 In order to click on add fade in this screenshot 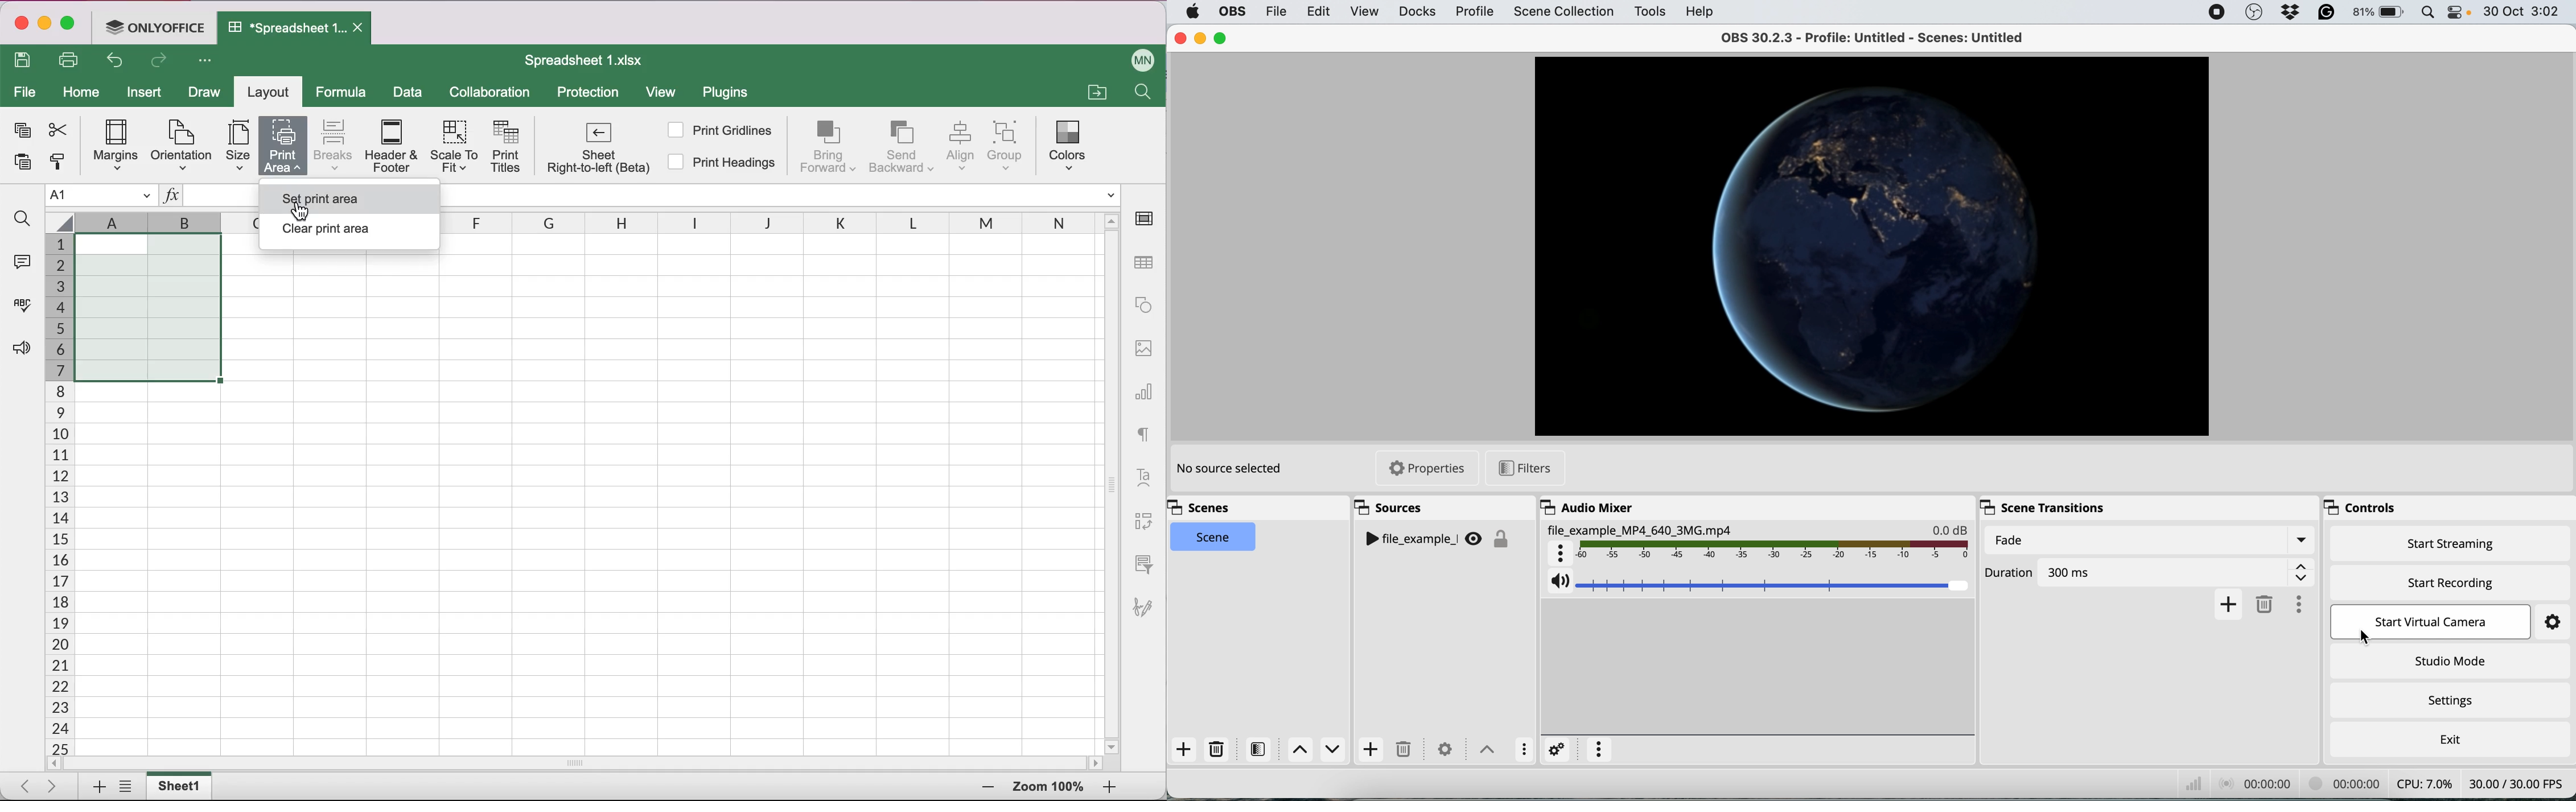, I will do `click(2225, 605)`.